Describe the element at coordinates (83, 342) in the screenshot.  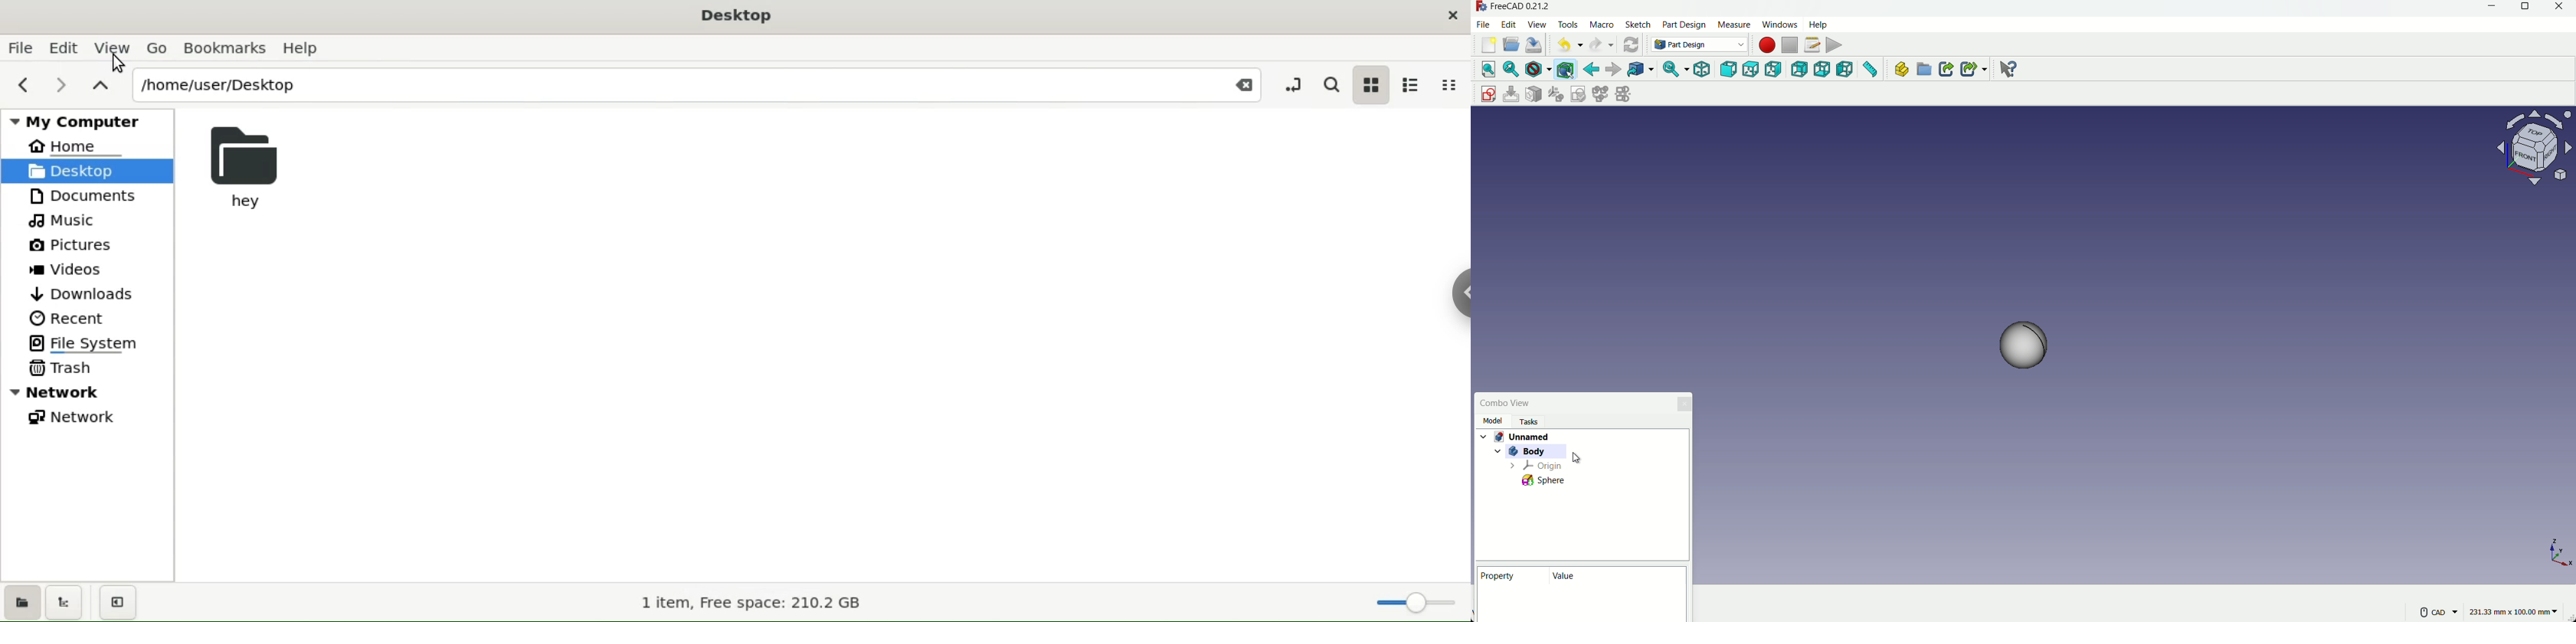
I see `file system` at that location.